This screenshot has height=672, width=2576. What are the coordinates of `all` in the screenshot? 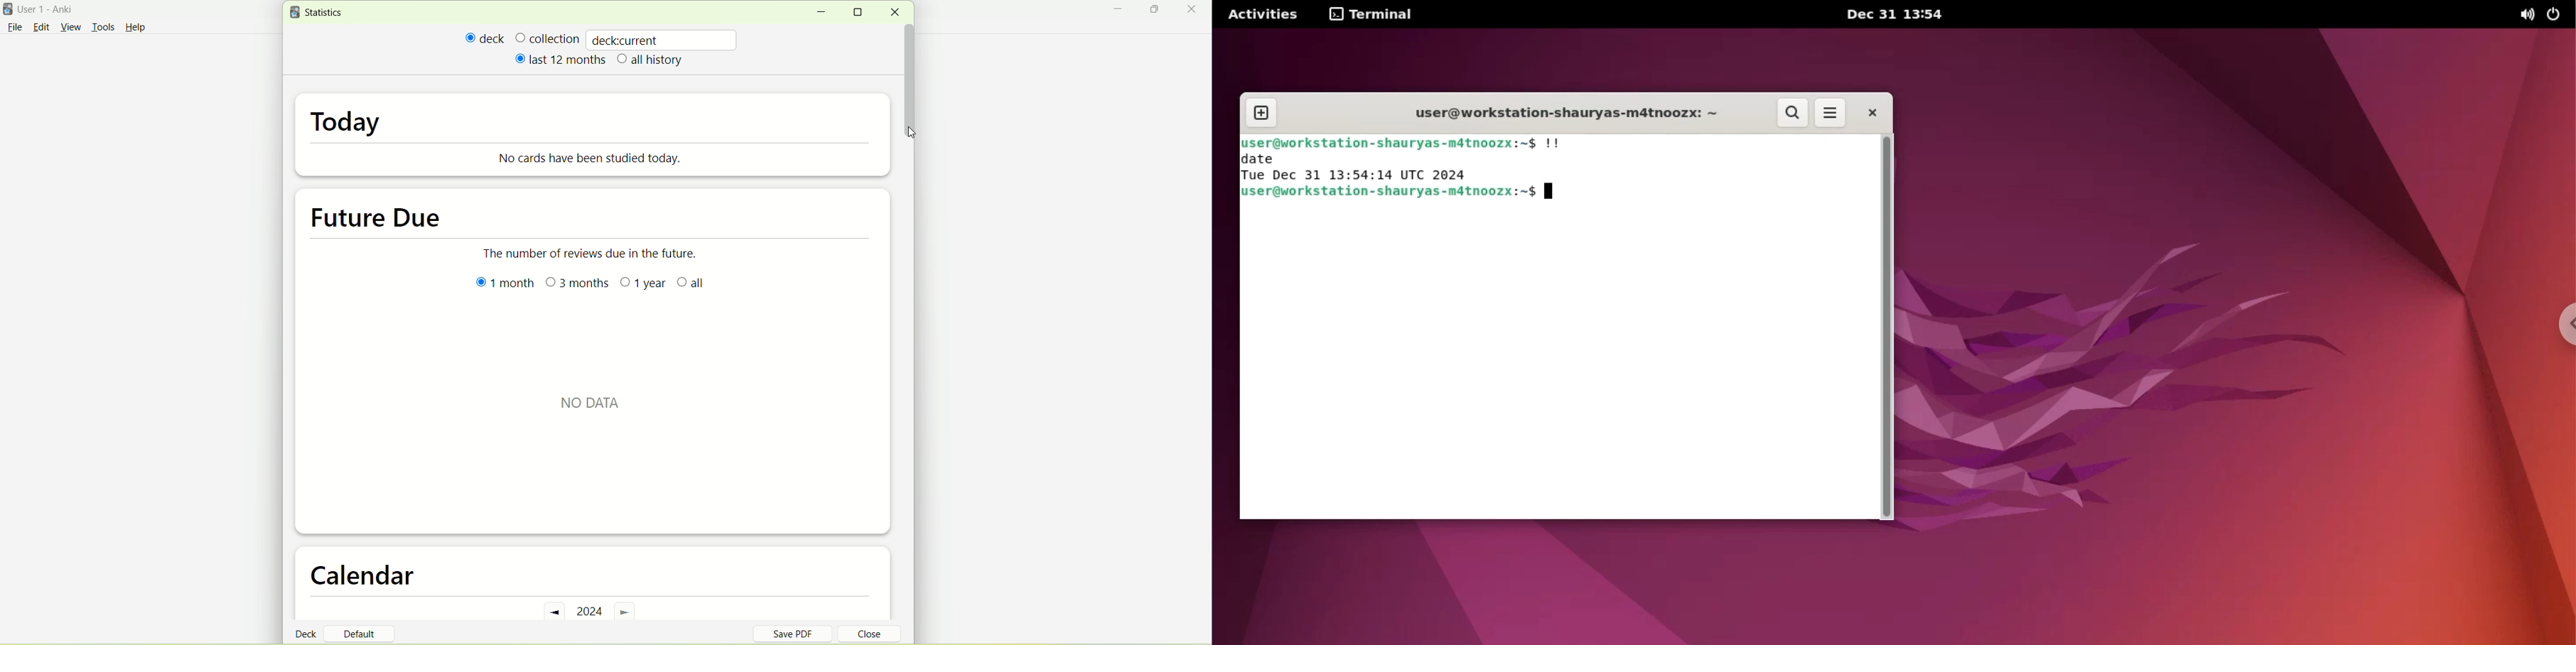 It's located at (691, 283).